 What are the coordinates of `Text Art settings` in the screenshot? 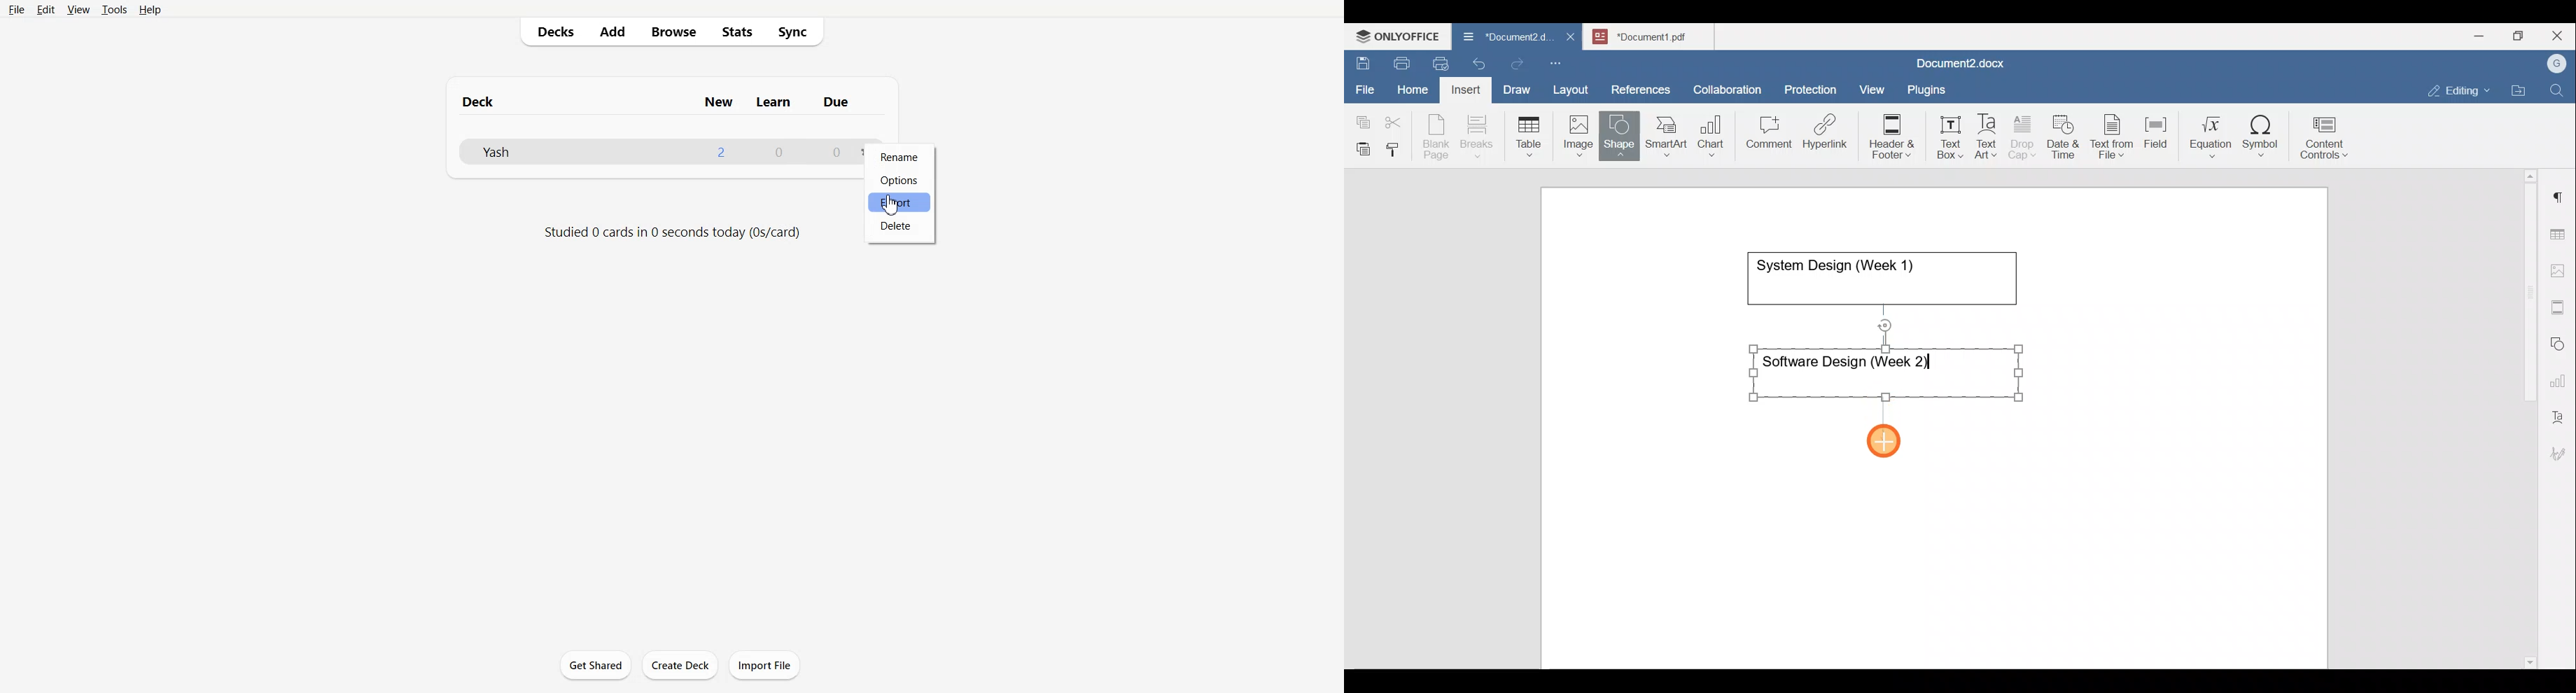 It's located at (2559, 412).